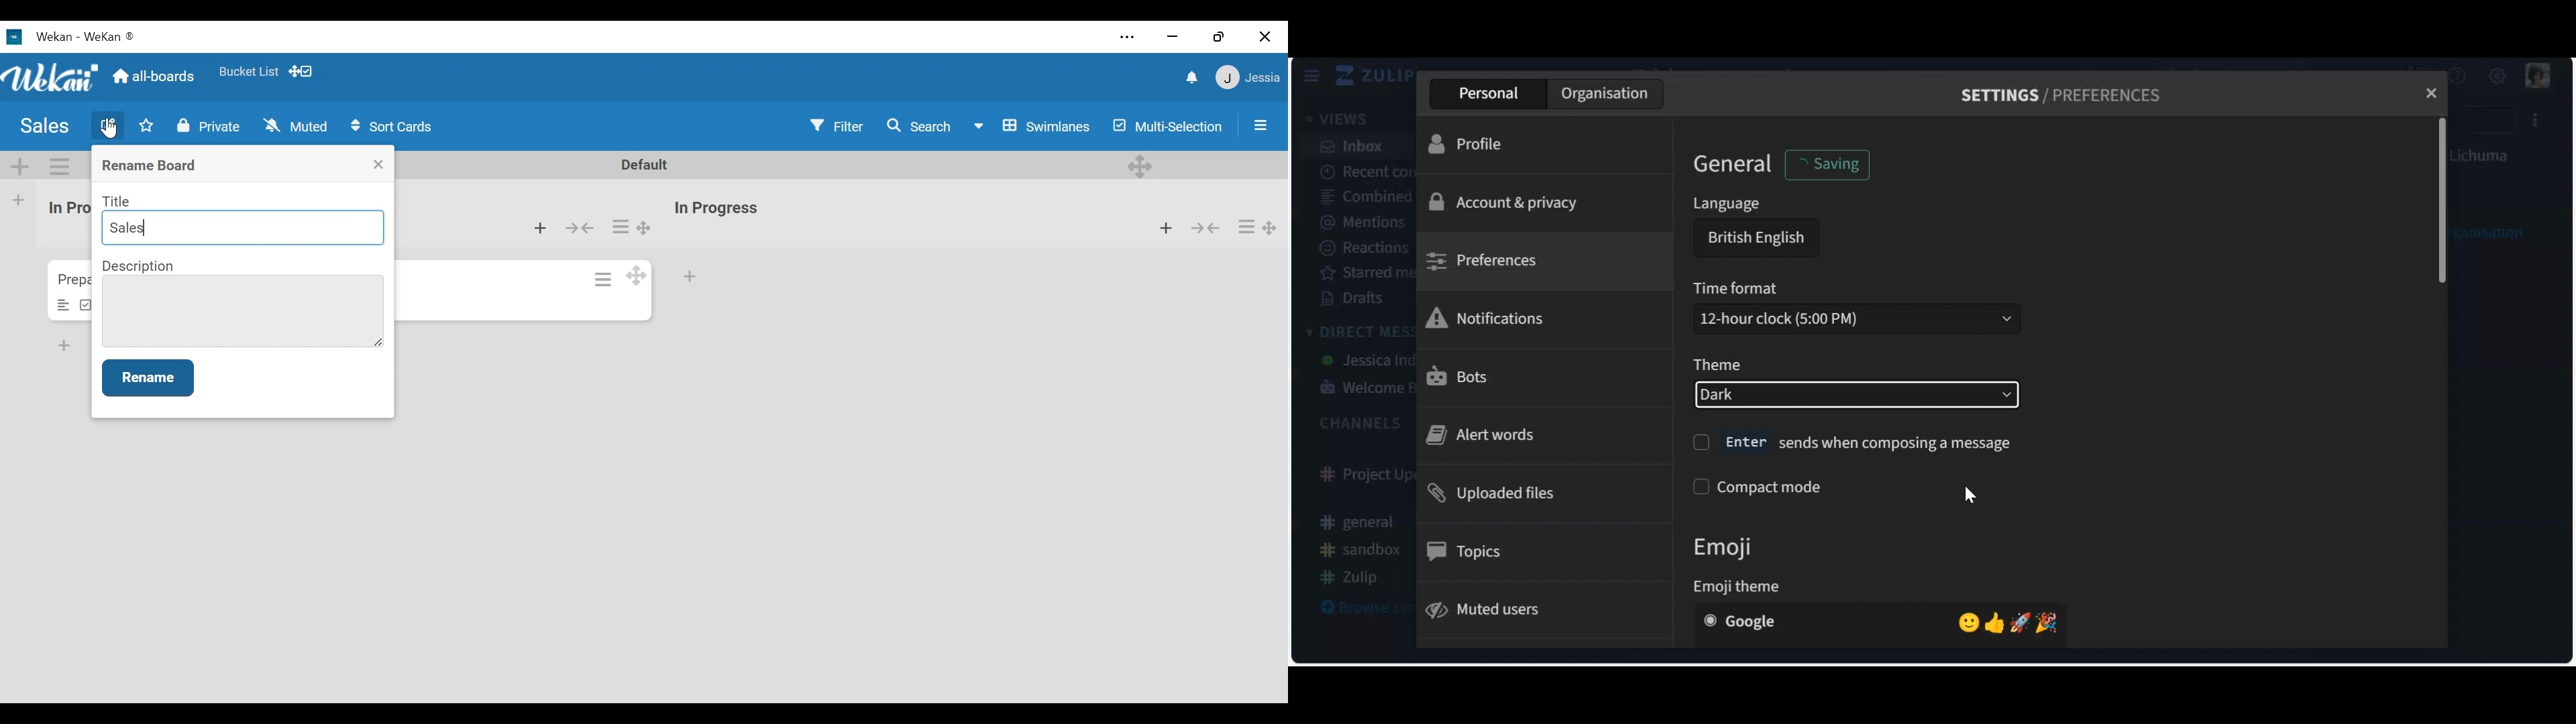 Image resolution: width=2576 pixels, height=728 pixels. Describe the element at coordinates (1140, 166) in the screenshot. I see `desktop drag handles` at that location.